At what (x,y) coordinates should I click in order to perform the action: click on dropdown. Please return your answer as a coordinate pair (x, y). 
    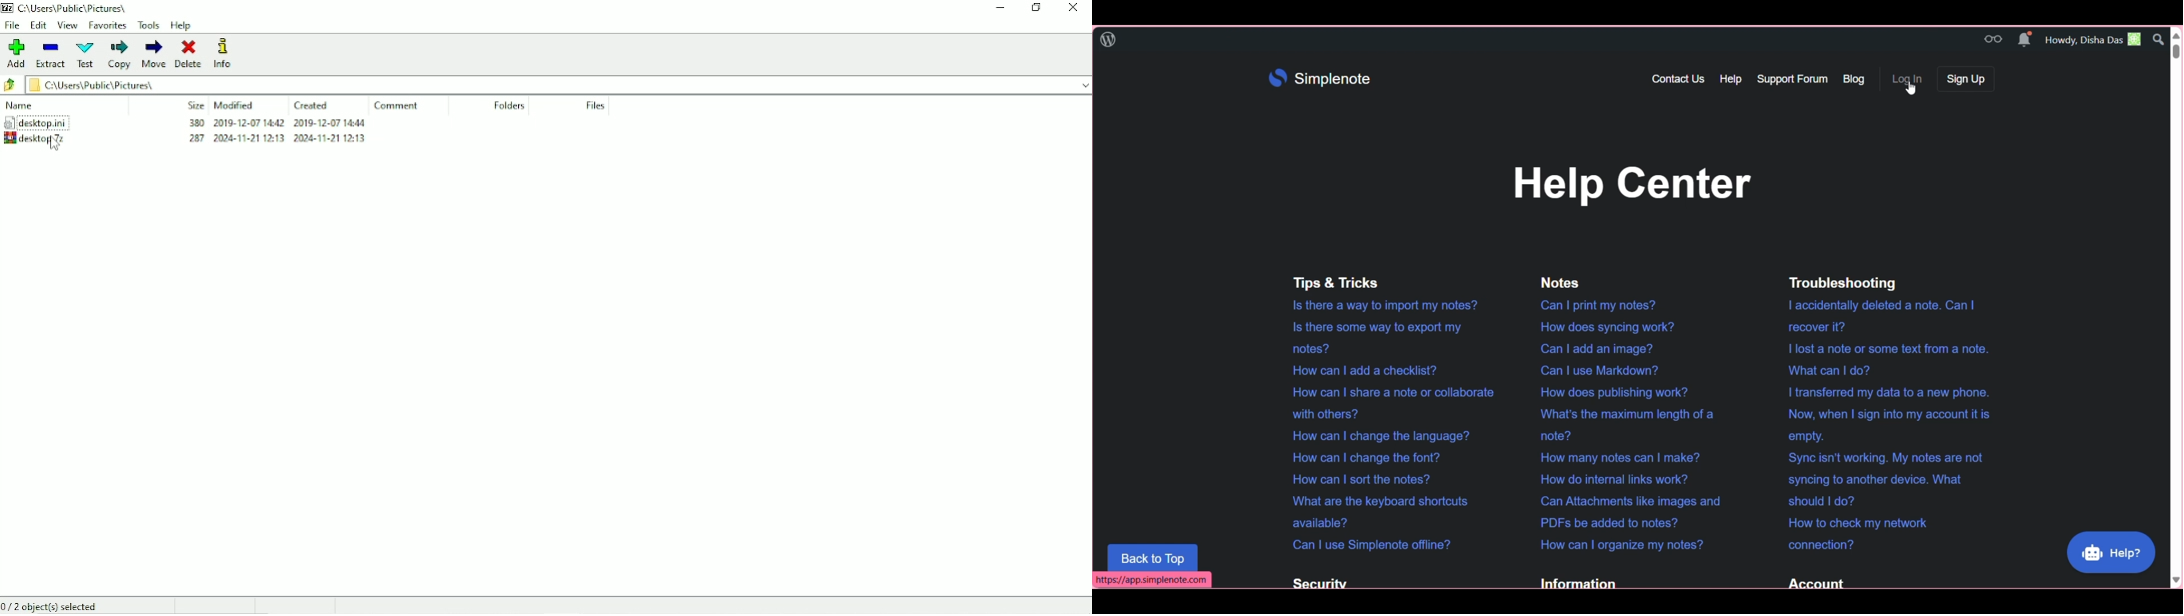
    Looking at the image, I should click on (1082, 84).